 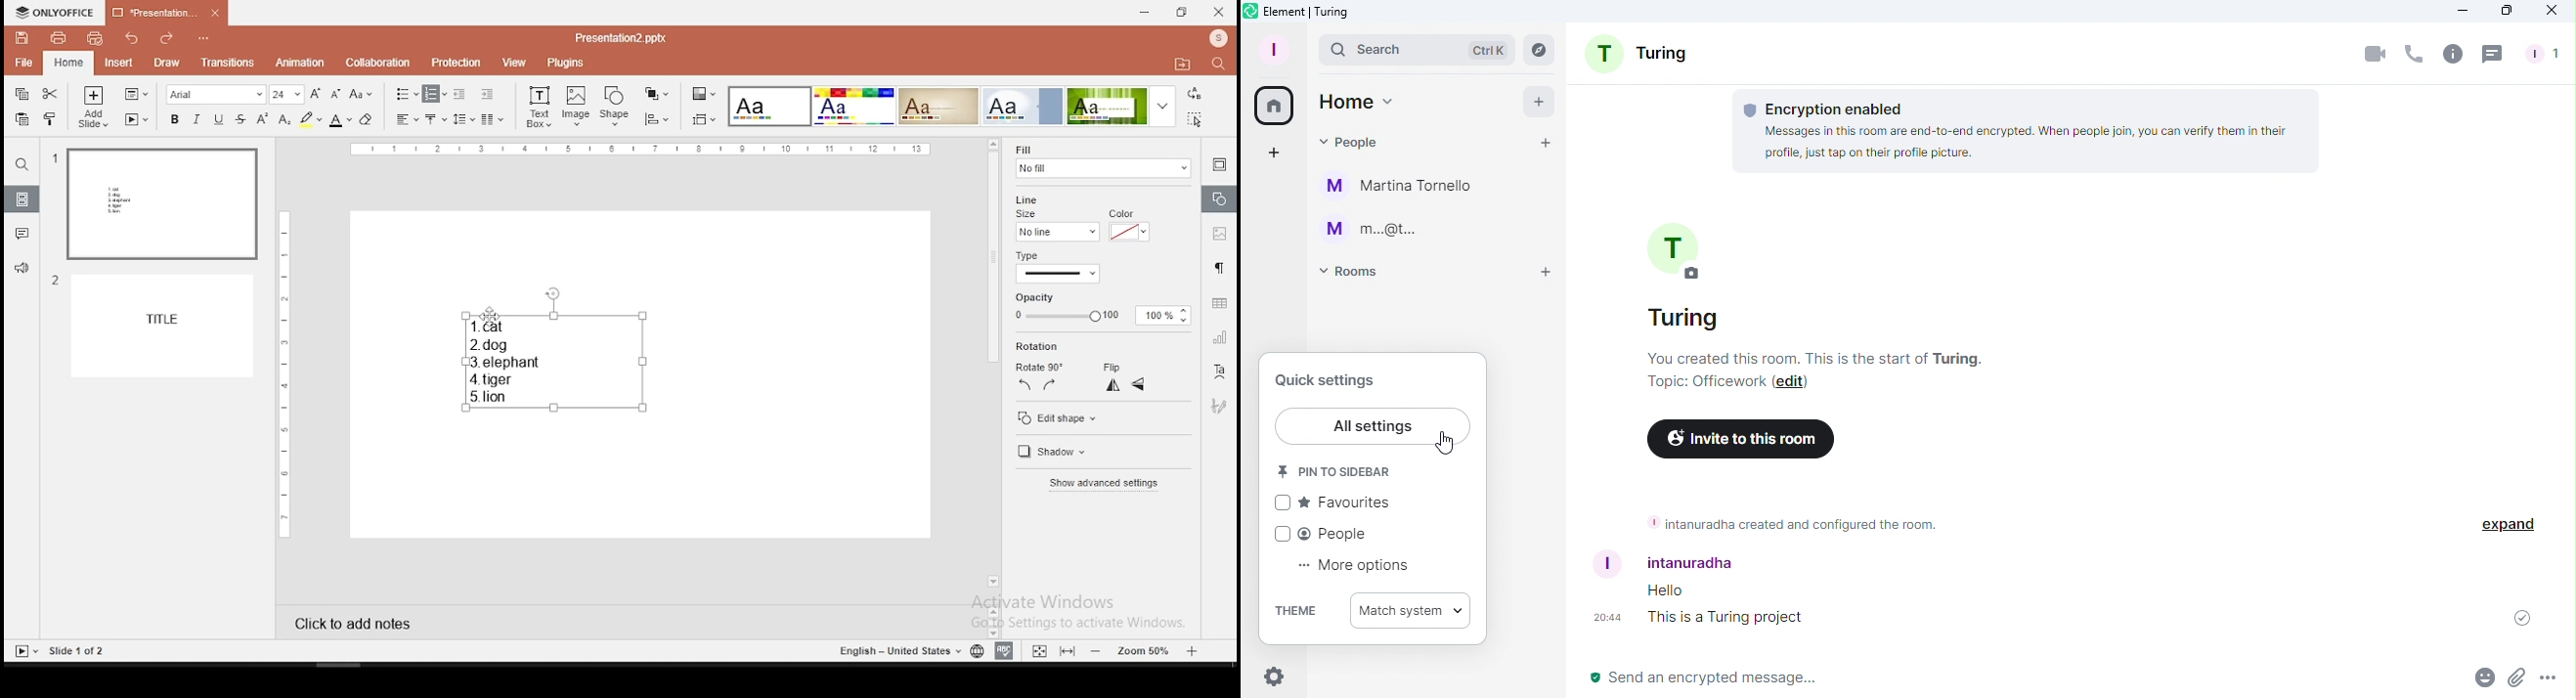 What do you see at coordinates (1220, 233) in the screenshot?
I see `image settings` at bounding box center [1220, 233].